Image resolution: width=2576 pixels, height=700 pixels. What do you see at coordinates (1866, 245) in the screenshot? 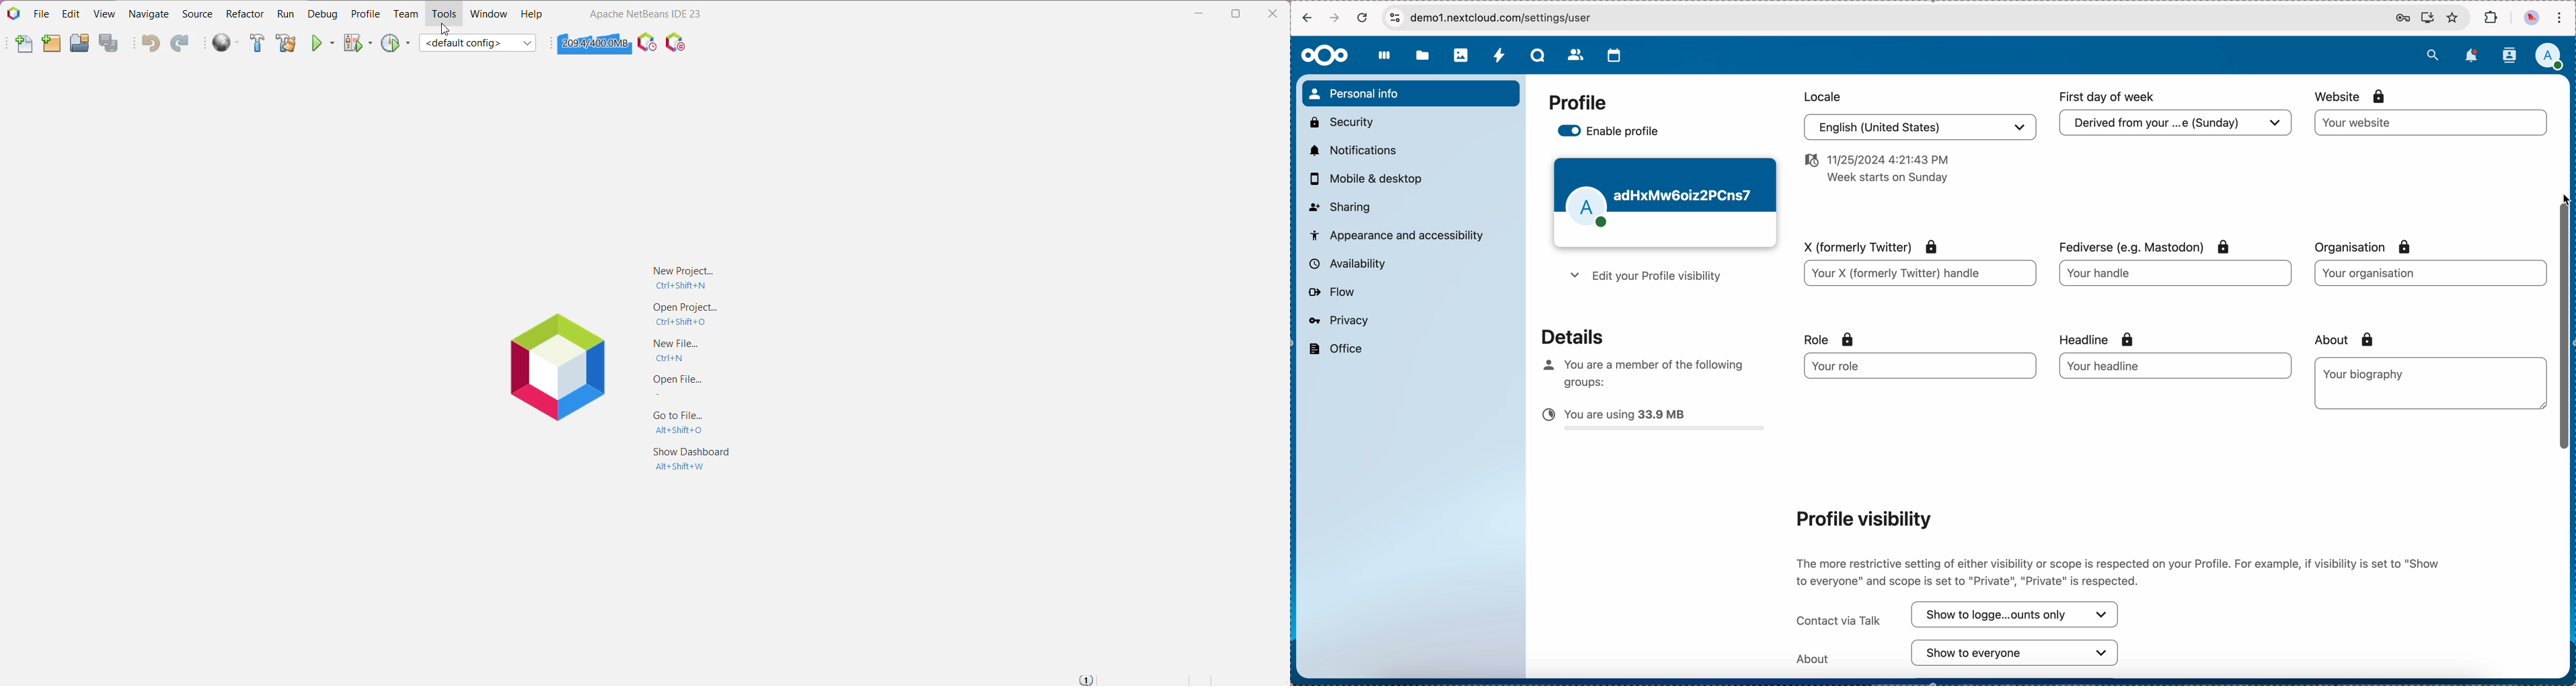
I see `x` at bounding box center [1866, 245].